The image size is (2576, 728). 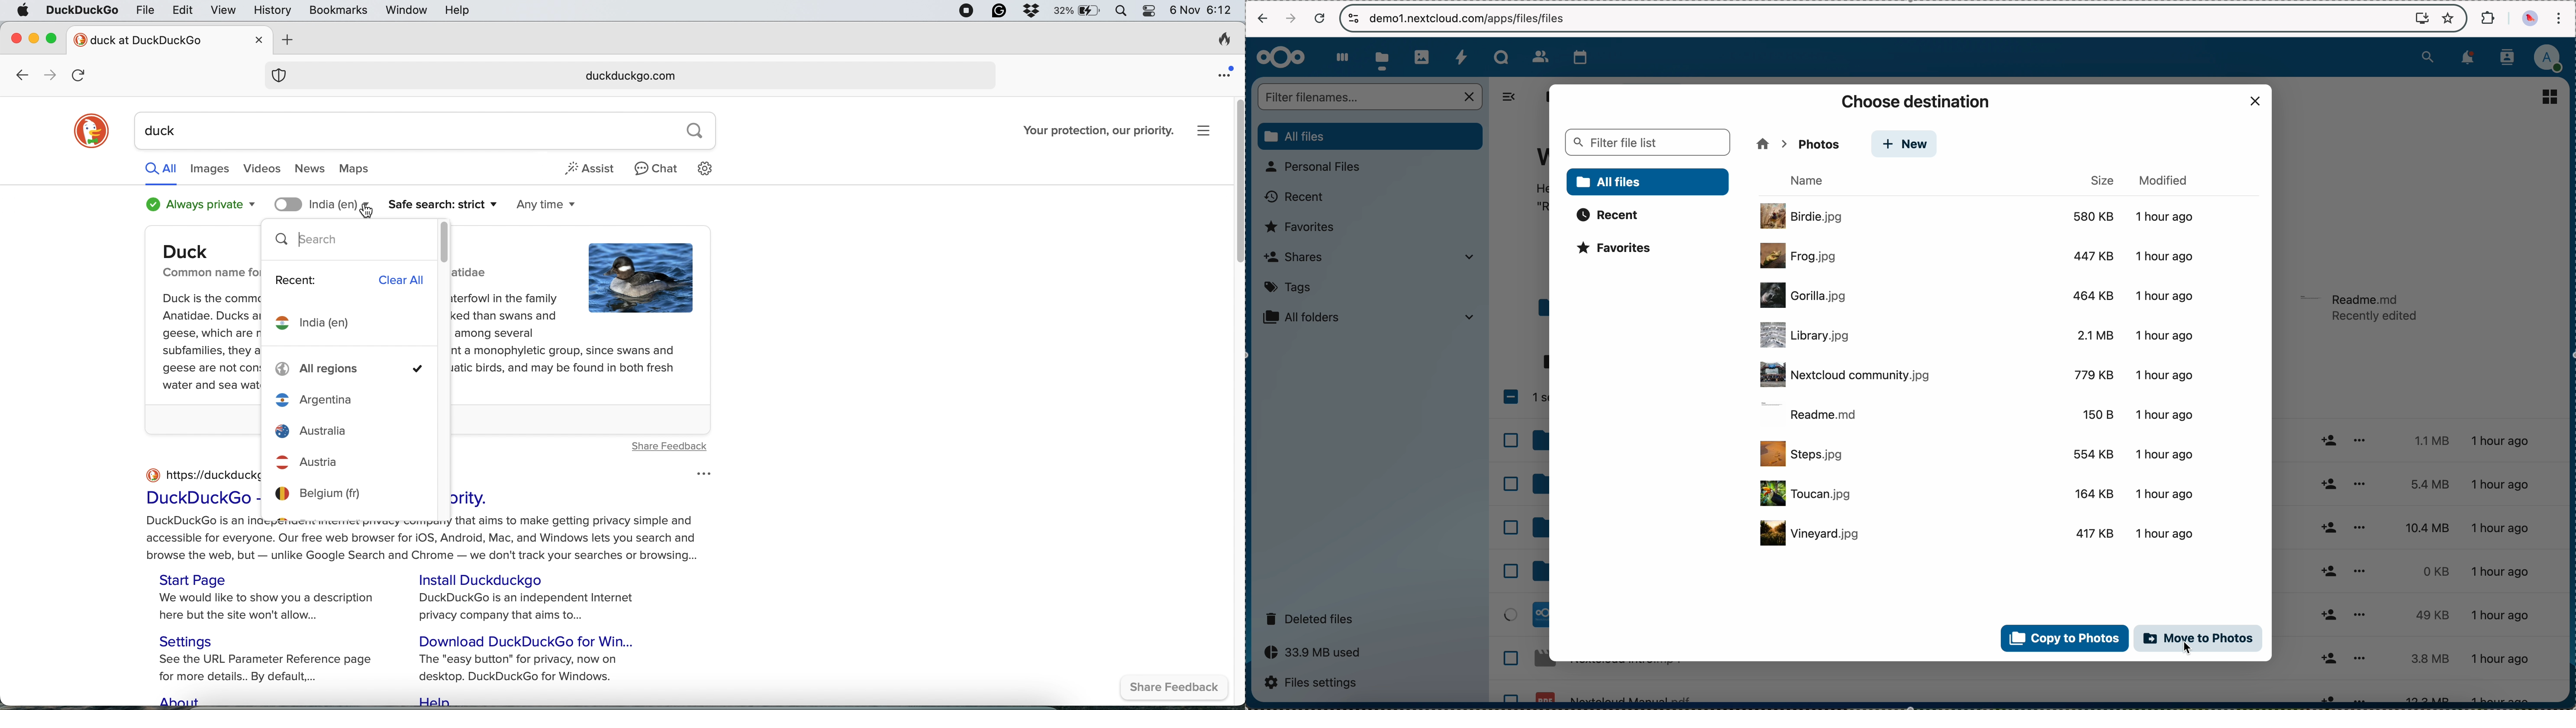 I want to click on 1 hour ago, so click(x=2510, y=568).